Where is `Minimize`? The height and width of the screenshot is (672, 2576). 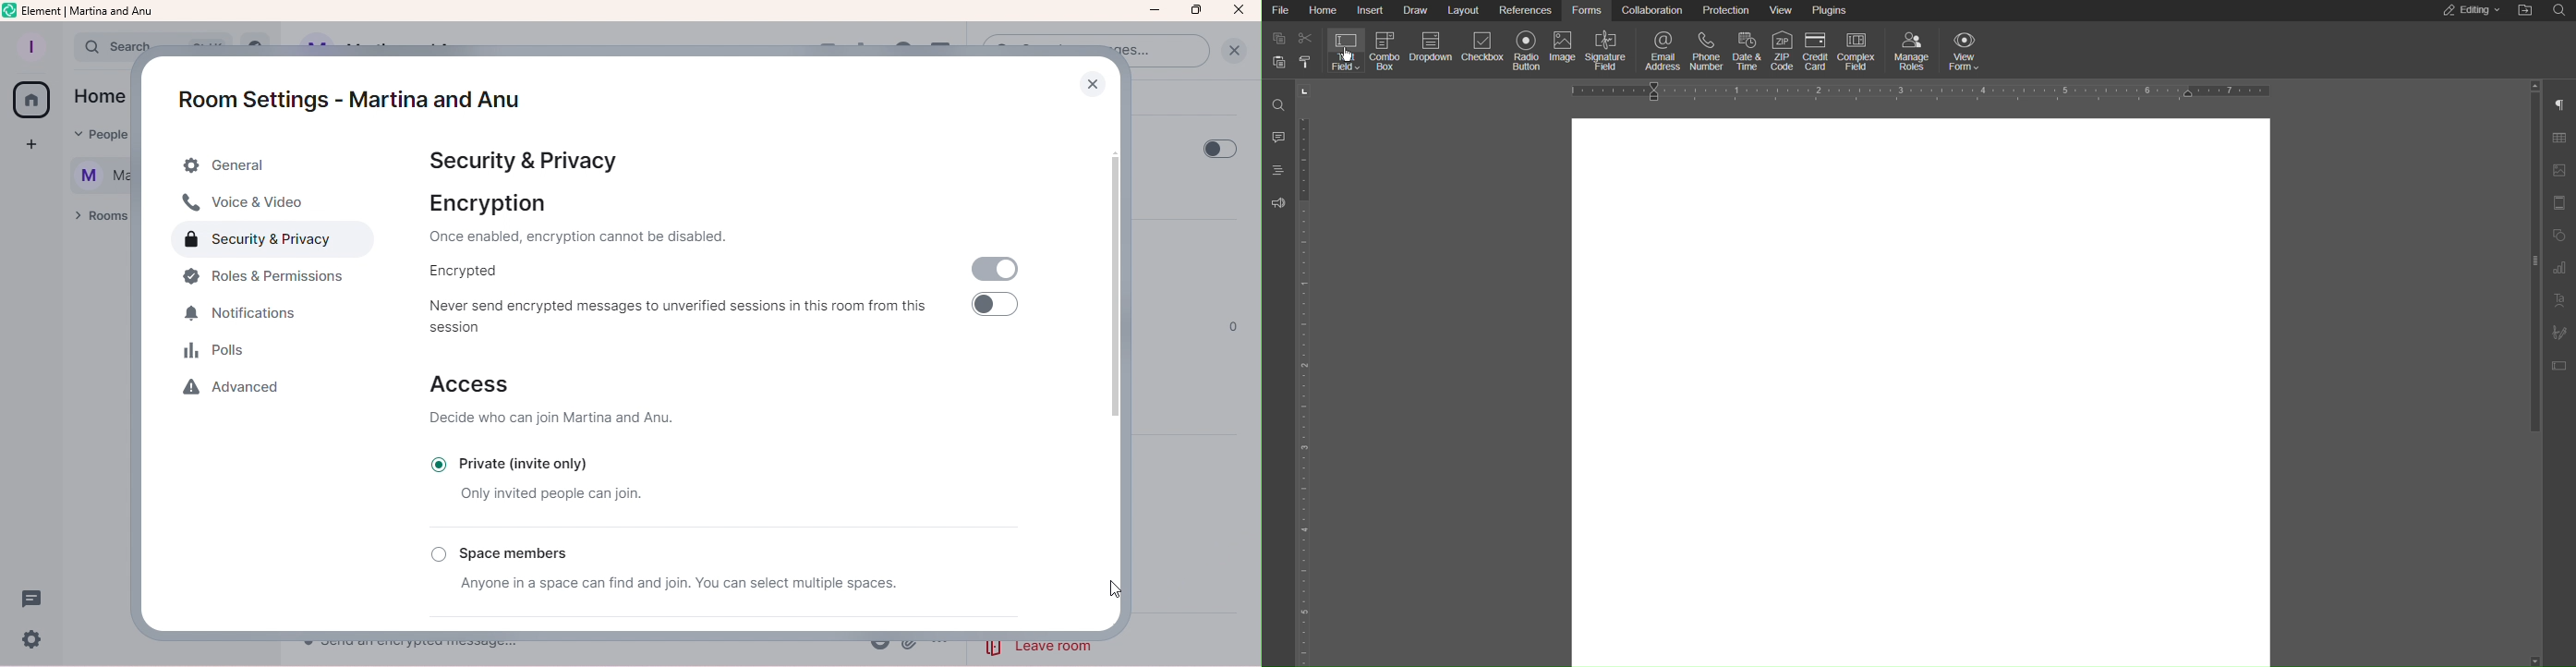
Minimize is located at coordinates (1155, 13).